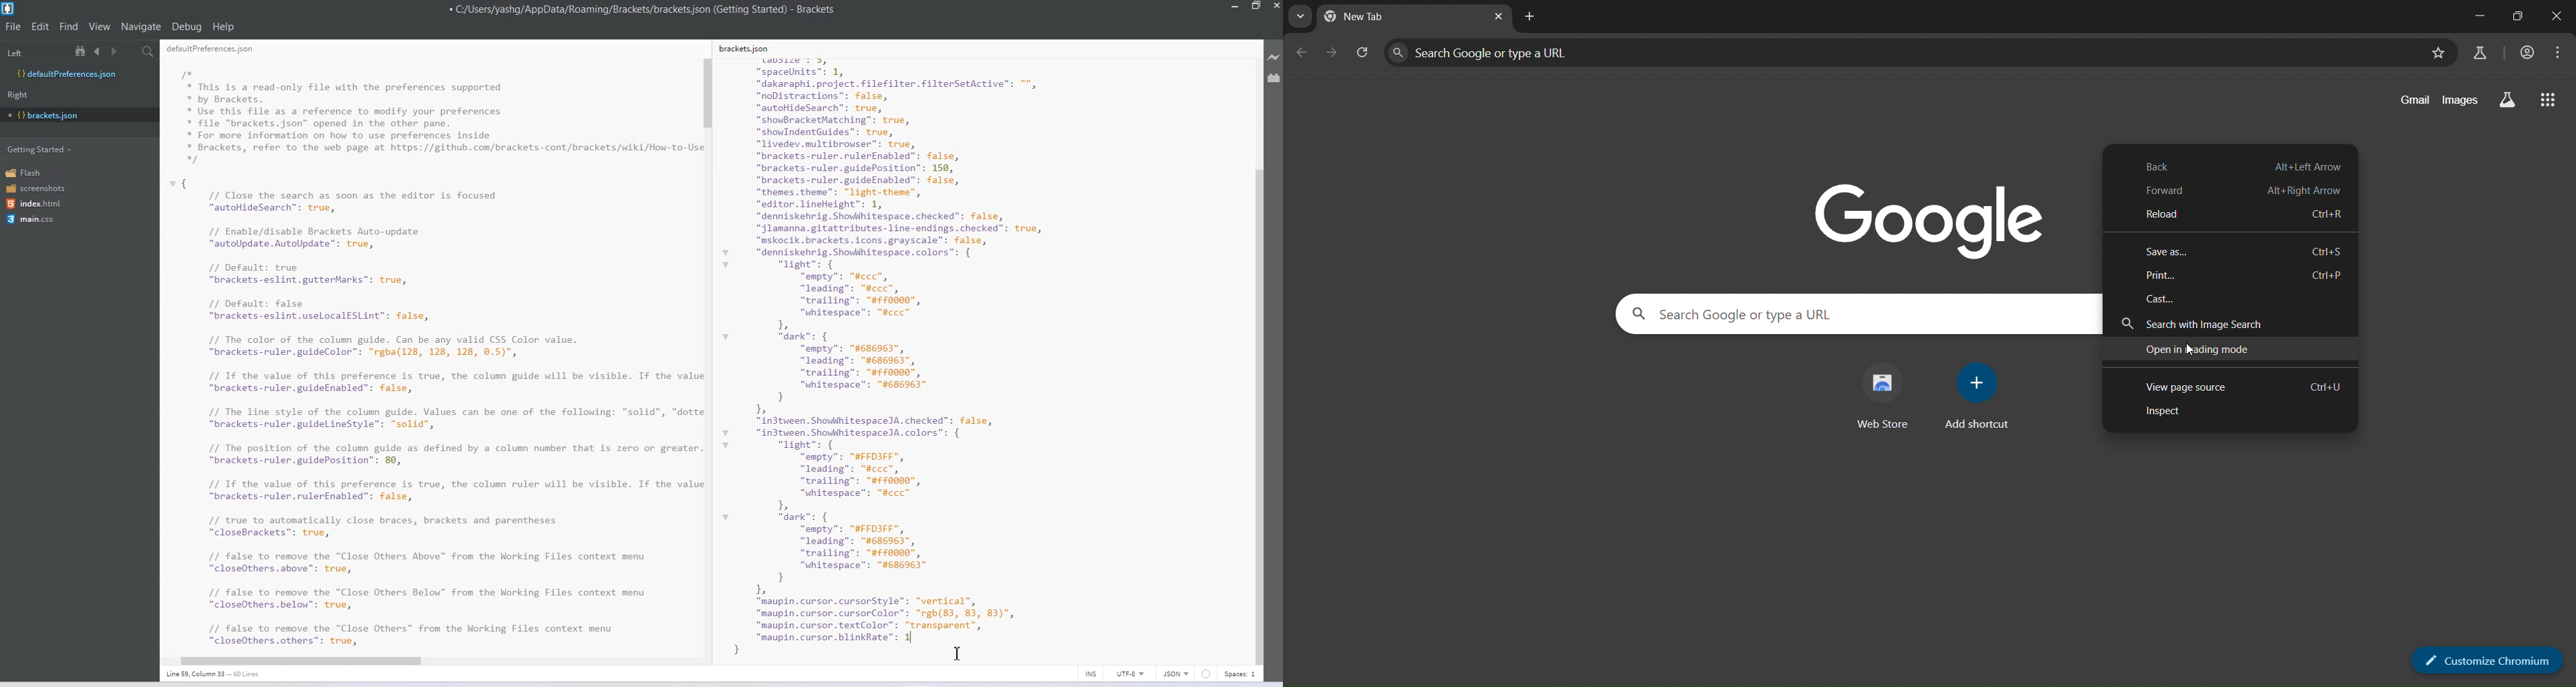 The width and height of the screenshot is (2576, 700). Describe the element at coordinates (708, 353) in the screenshot. I see `Vertical Scroll Bar` at that location.